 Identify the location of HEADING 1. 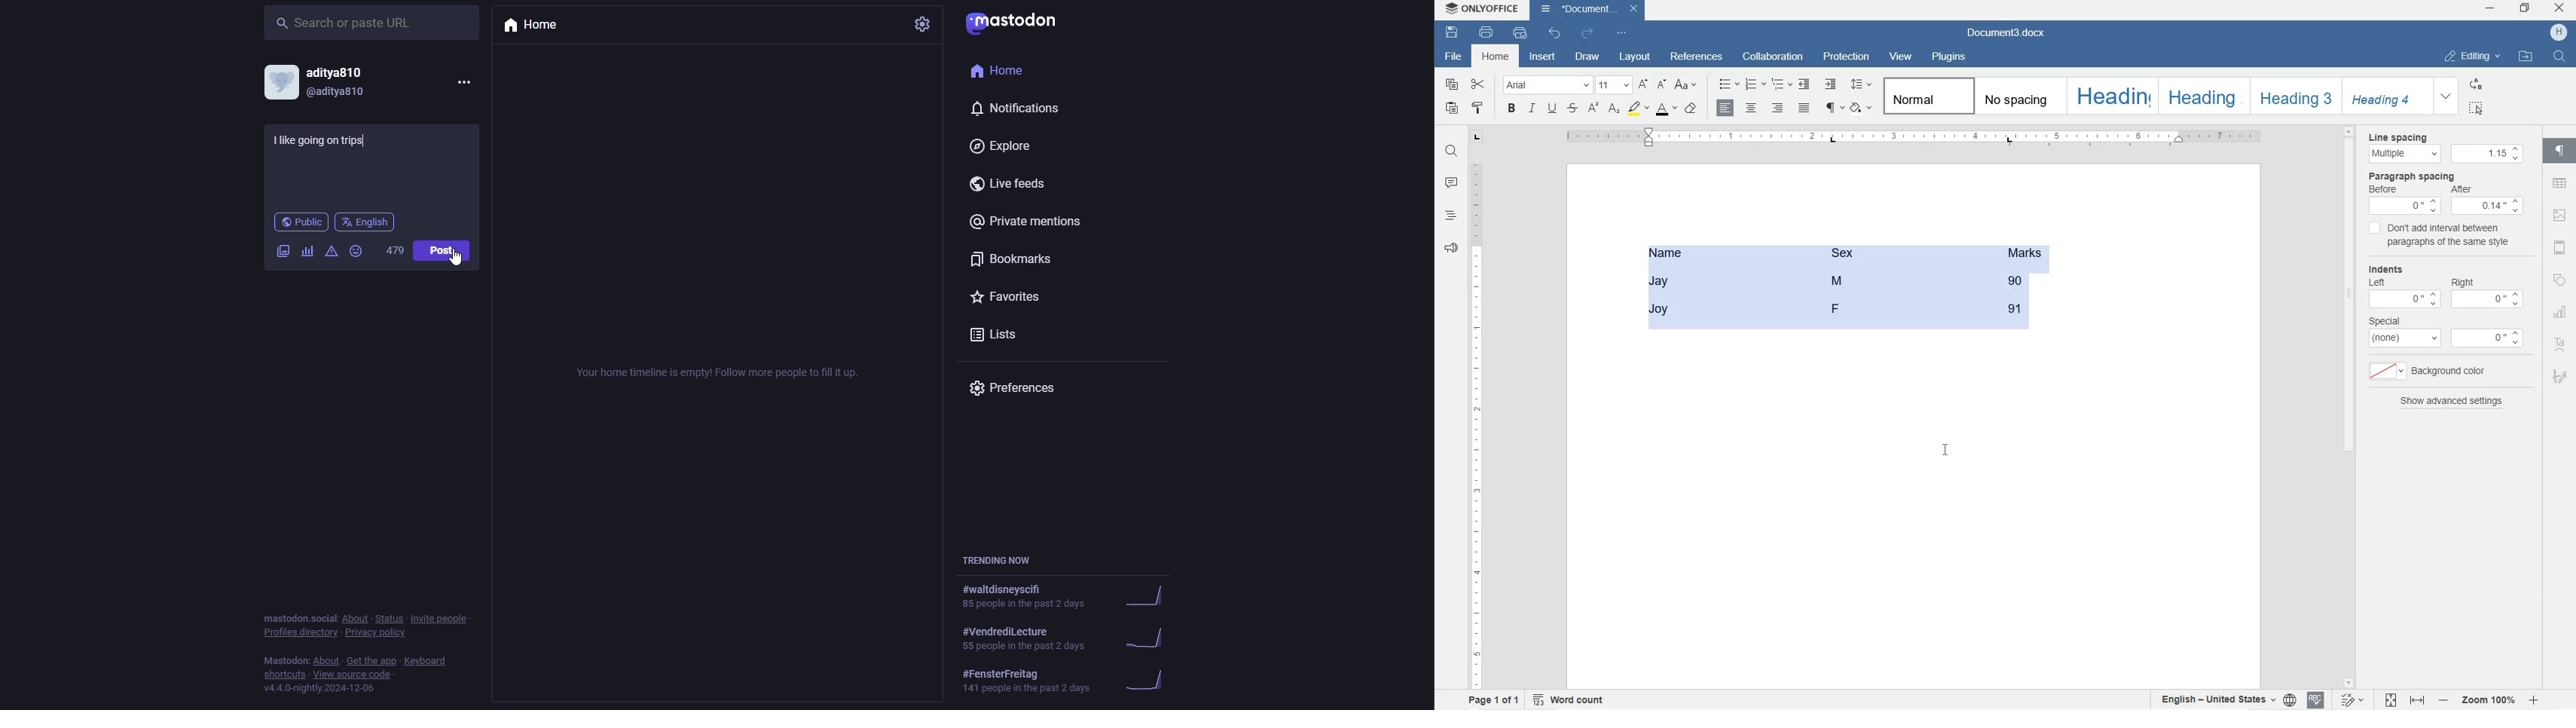
(2110, 96).